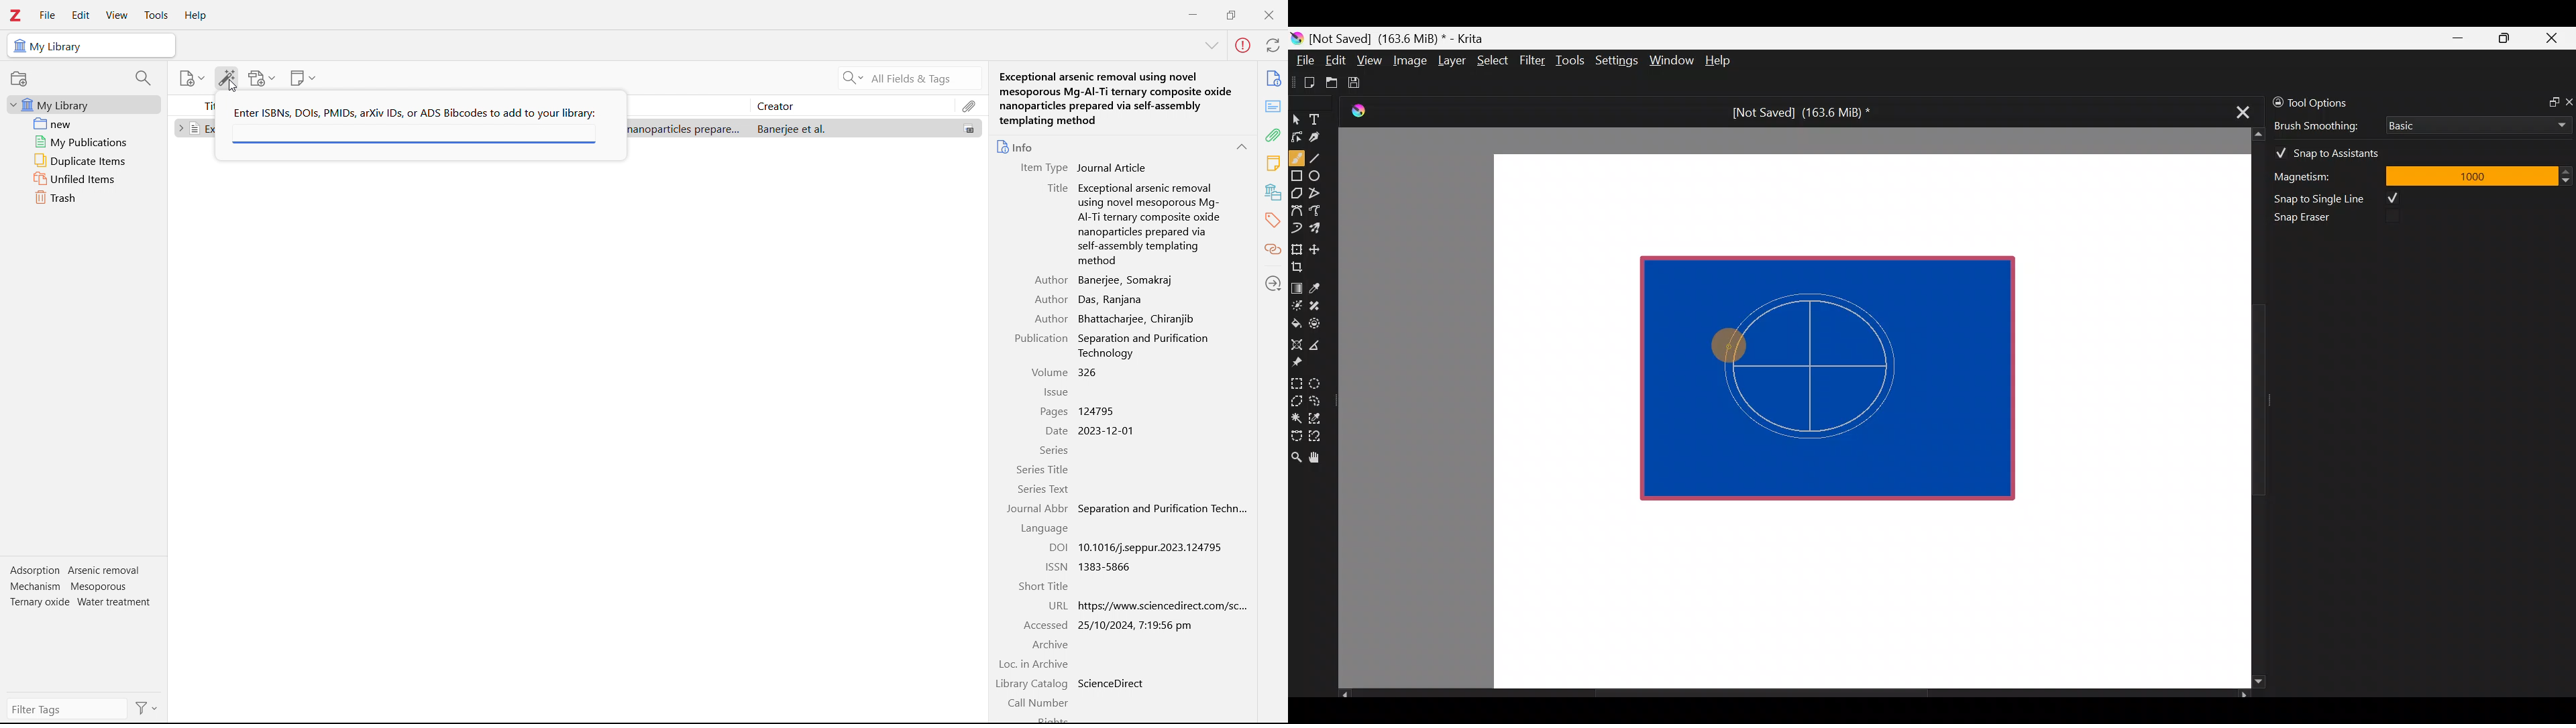 This screenshot has height=728, width=2576. Describe the element at coordinates (1274, 249) in the screenshot. I see `related` at that location.